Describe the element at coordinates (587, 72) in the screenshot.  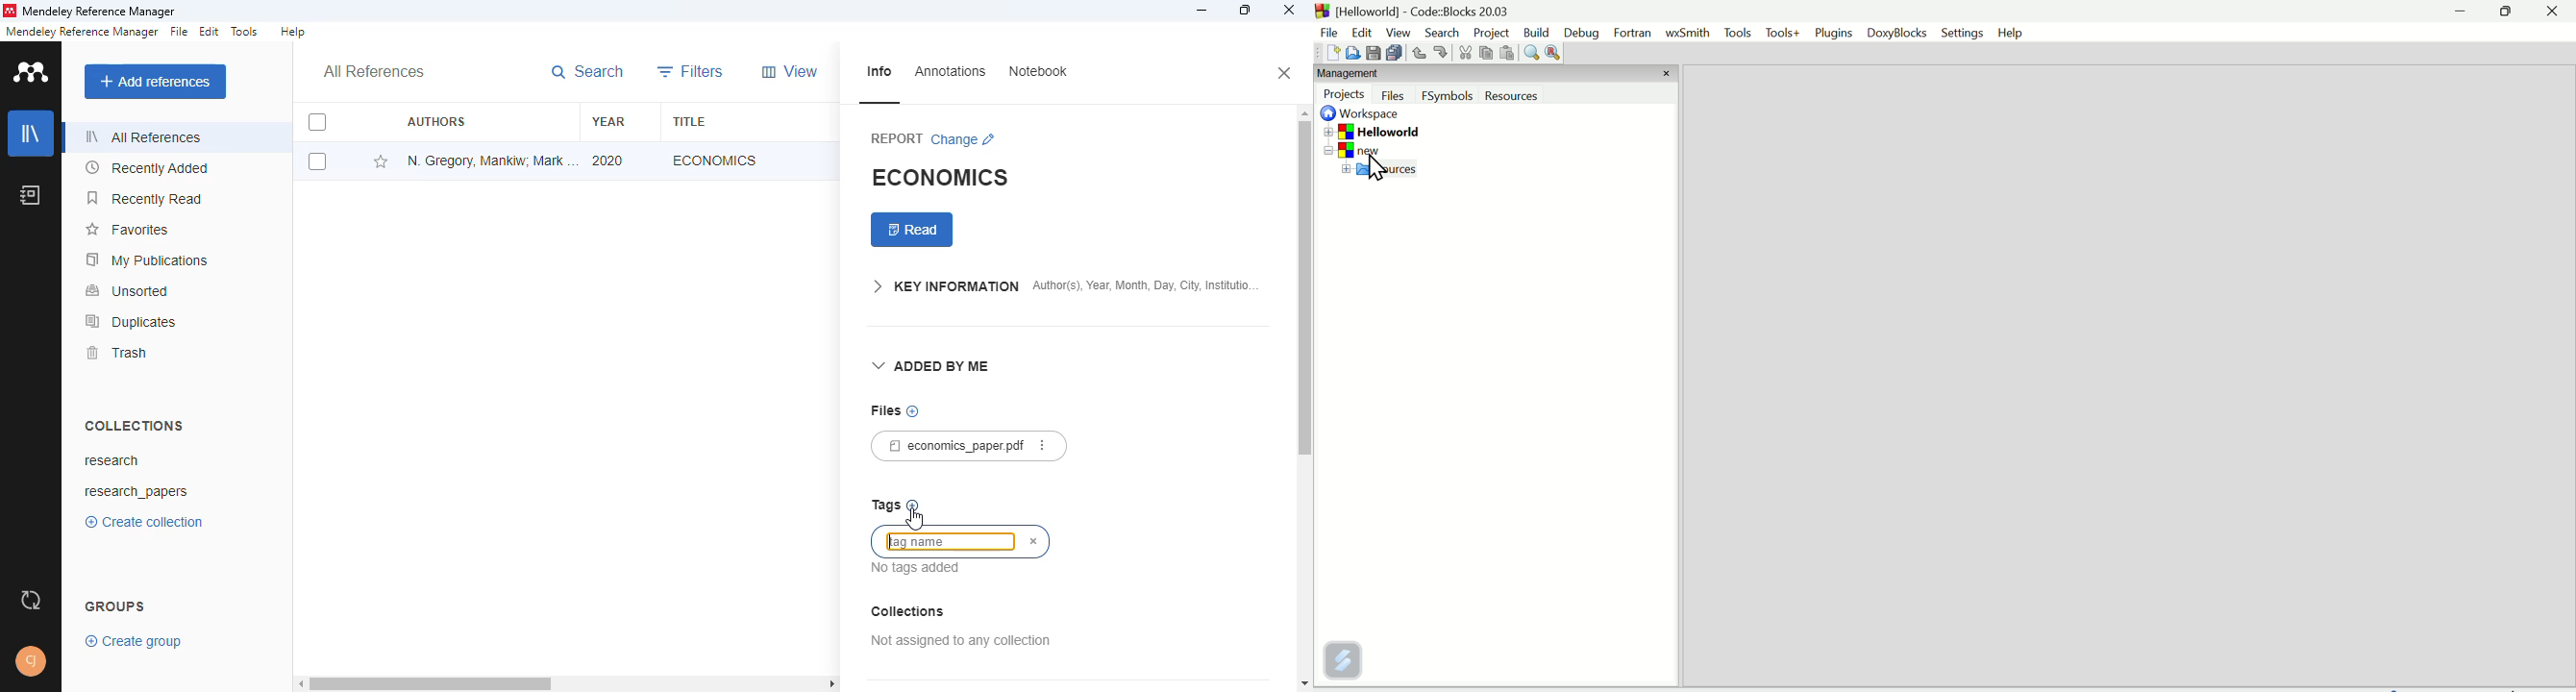
I see `search` at that location.